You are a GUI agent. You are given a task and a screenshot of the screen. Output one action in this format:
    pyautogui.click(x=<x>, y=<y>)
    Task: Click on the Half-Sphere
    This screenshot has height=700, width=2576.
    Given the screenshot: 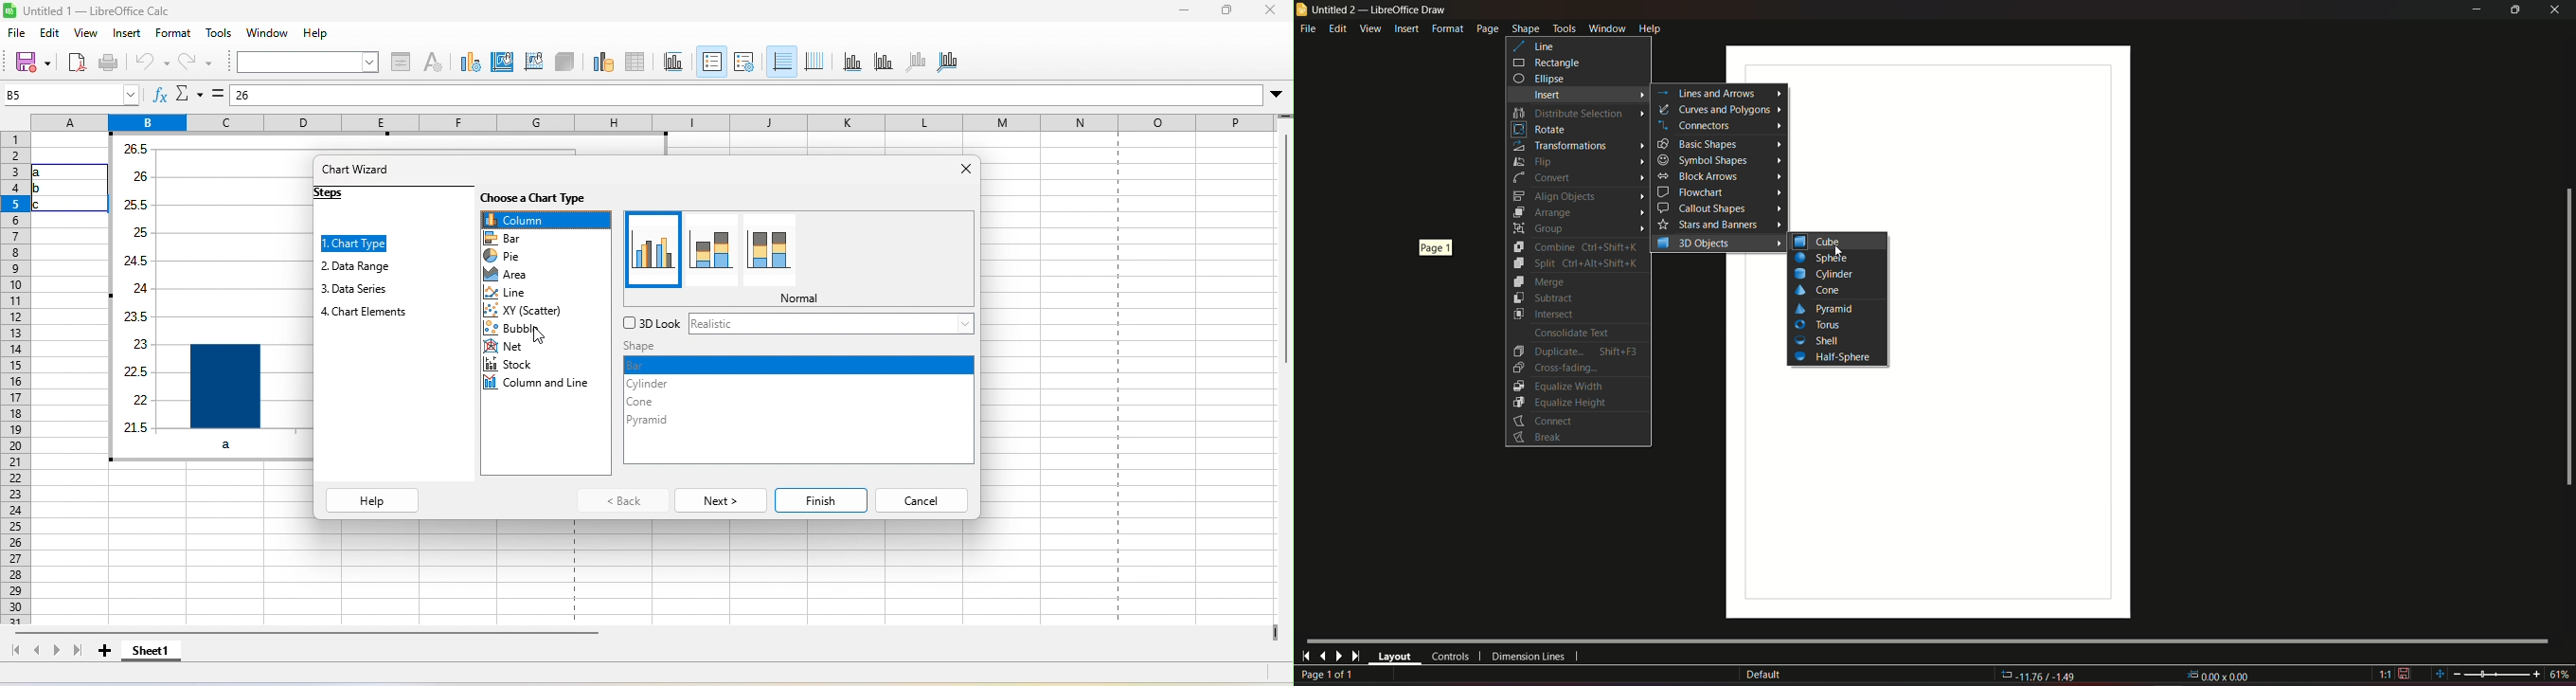 What is the action you would take?
    pyautogui.click(x=1834, y=357)
    